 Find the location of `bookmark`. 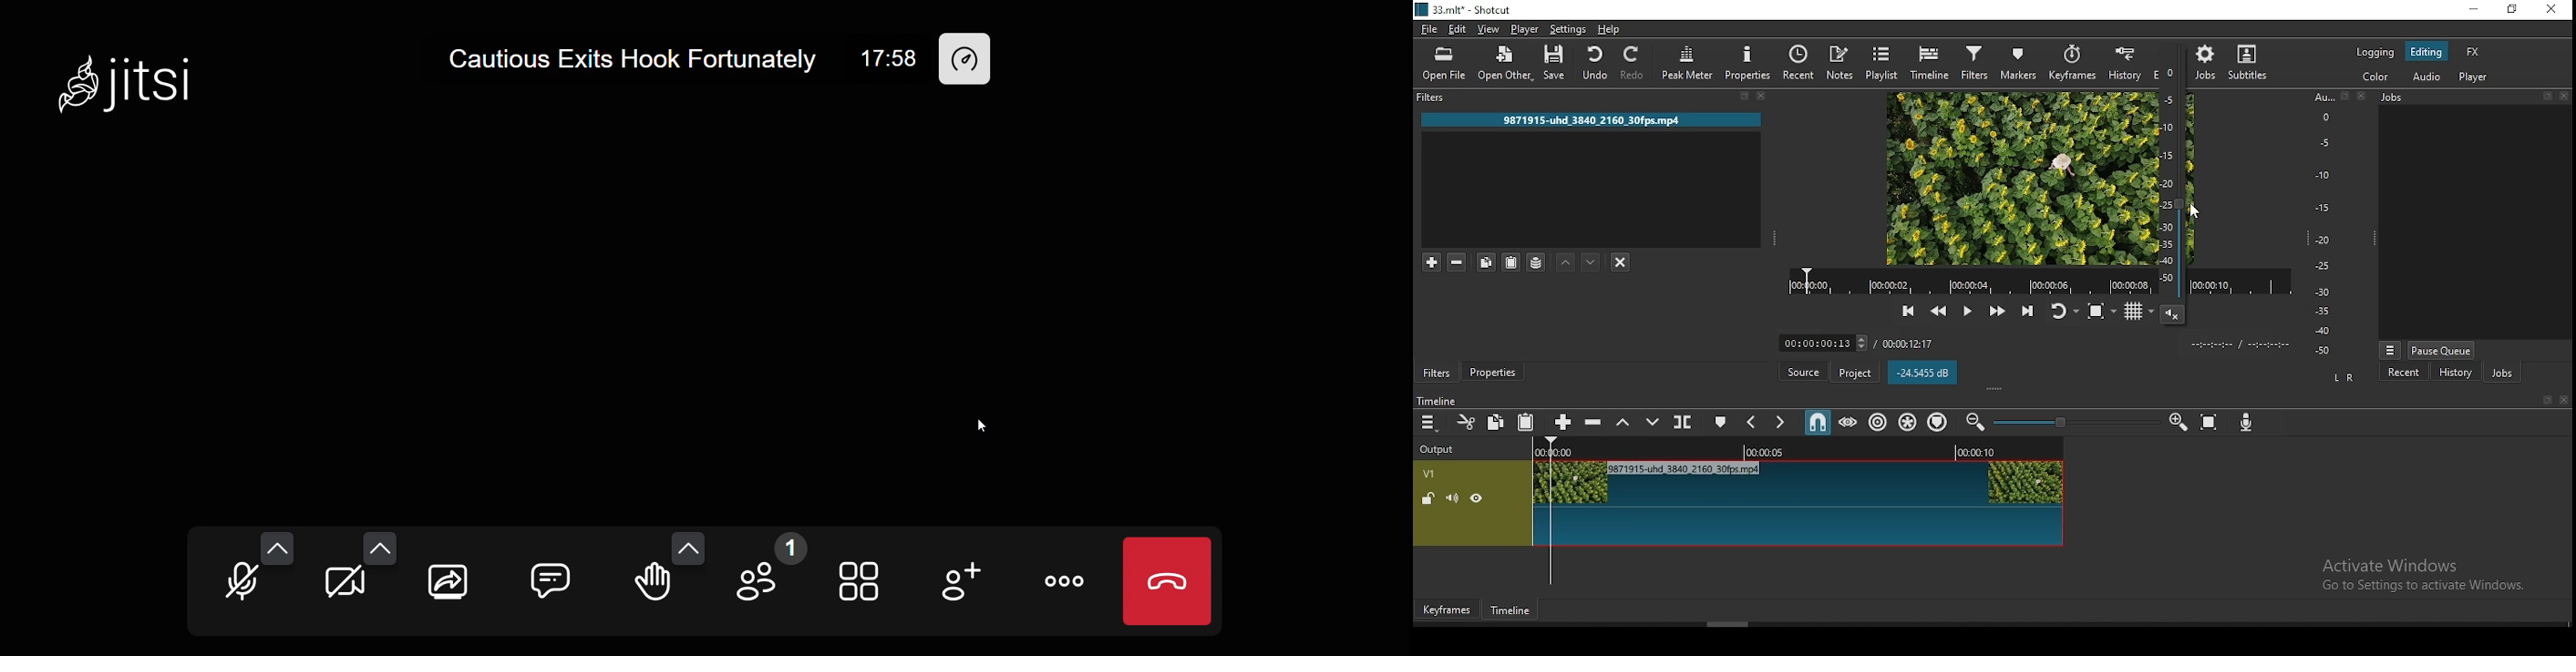

bookmark is located at coordinates (2544, 400).